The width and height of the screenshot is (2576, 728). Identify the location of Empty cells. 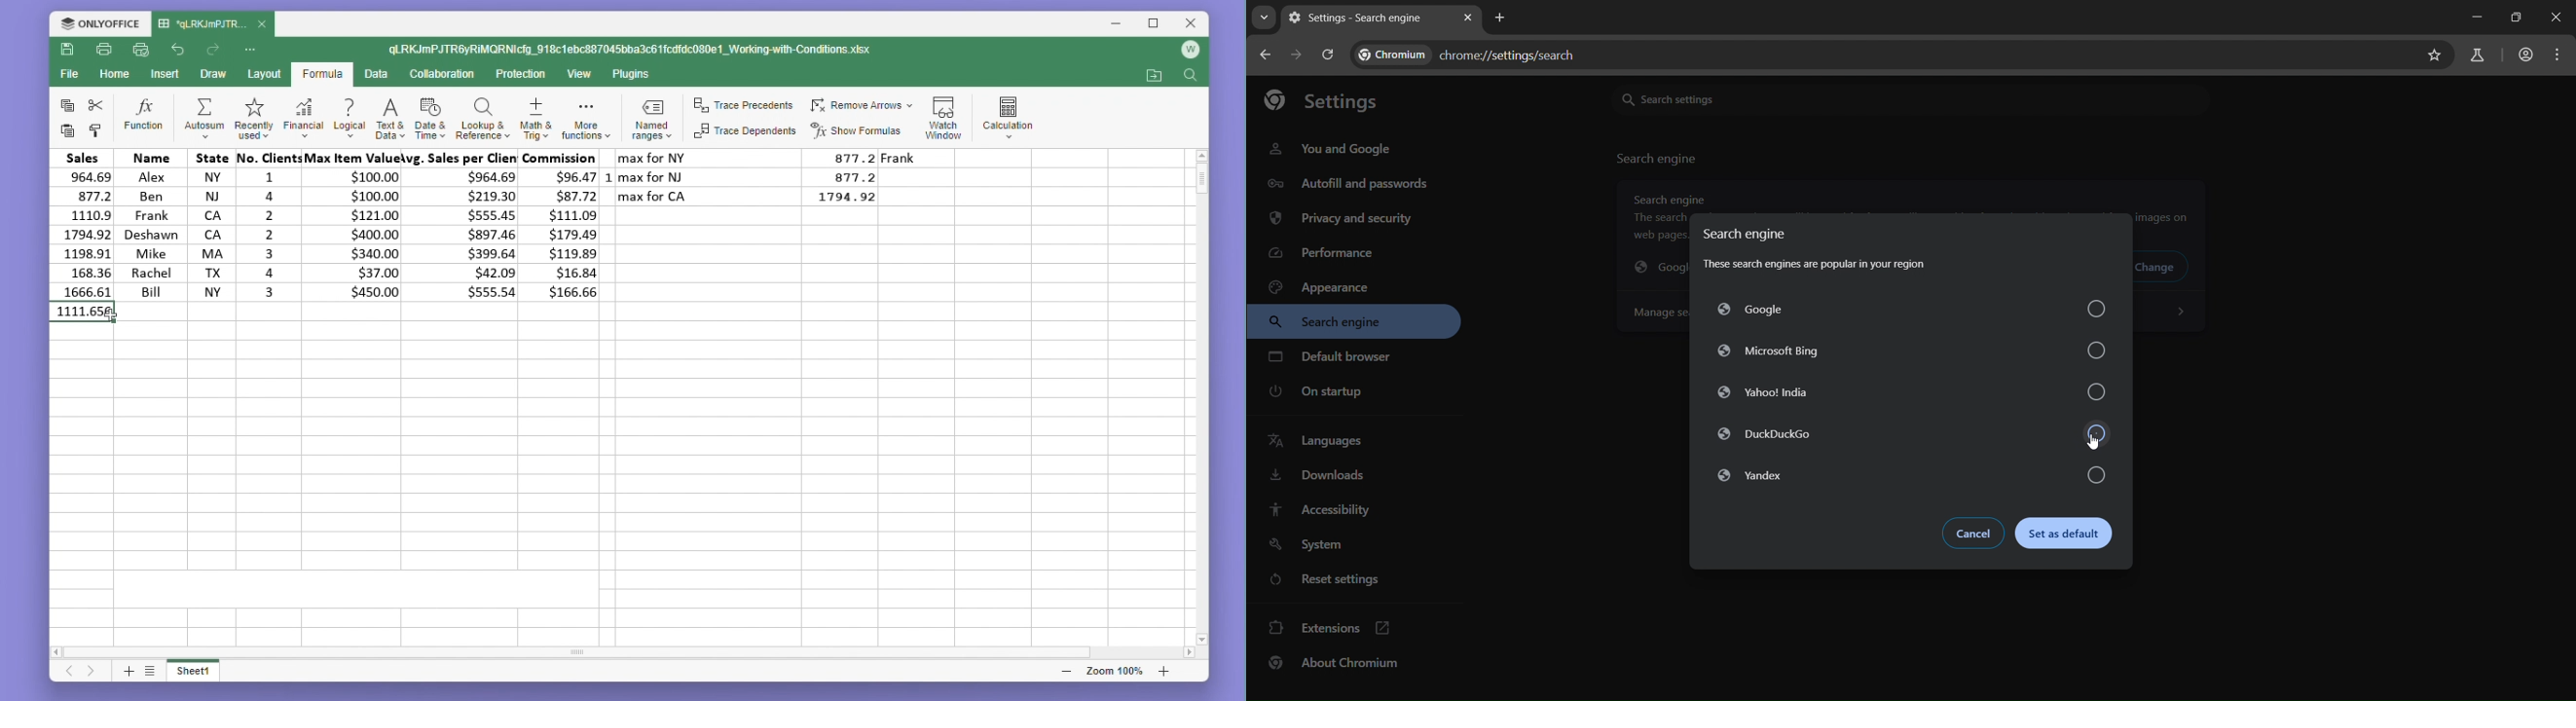
(611, 493).